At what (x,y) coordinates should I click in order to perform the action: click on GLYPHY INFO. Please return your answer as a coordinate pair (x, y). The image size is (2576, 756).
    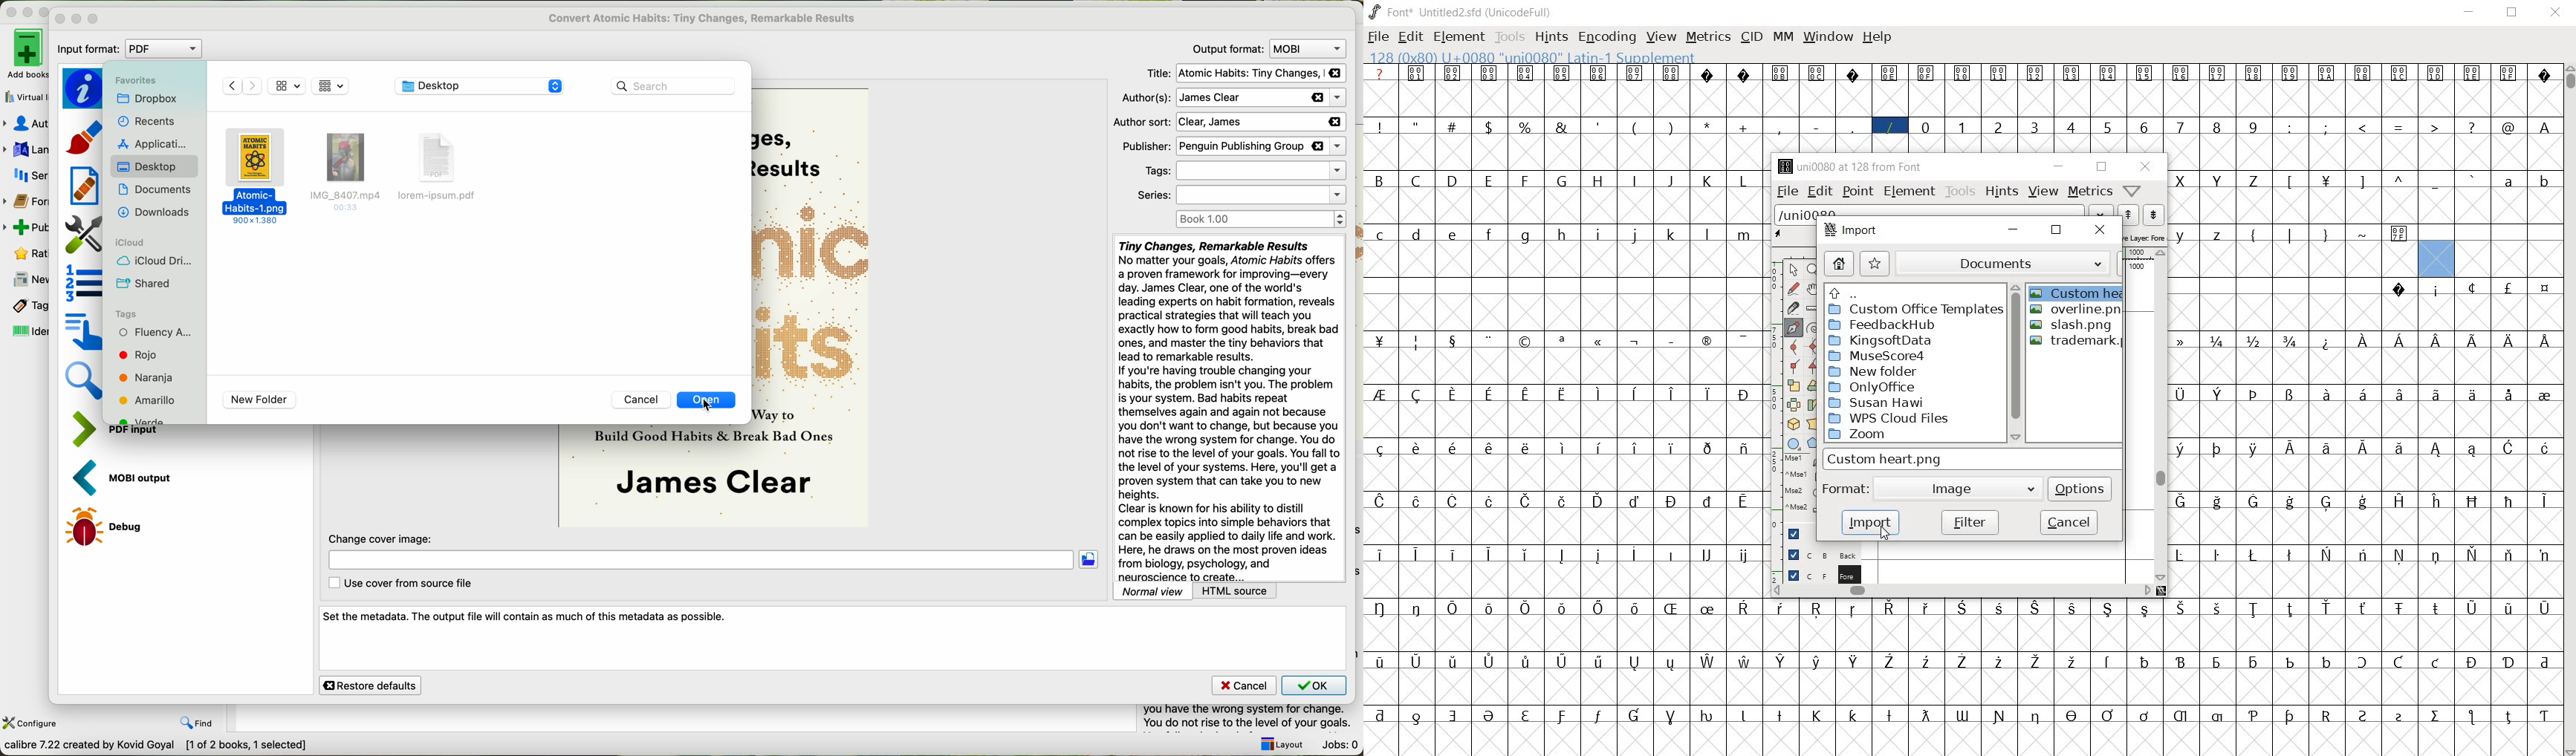
    Looking at the image, I should click on (1535, 56).